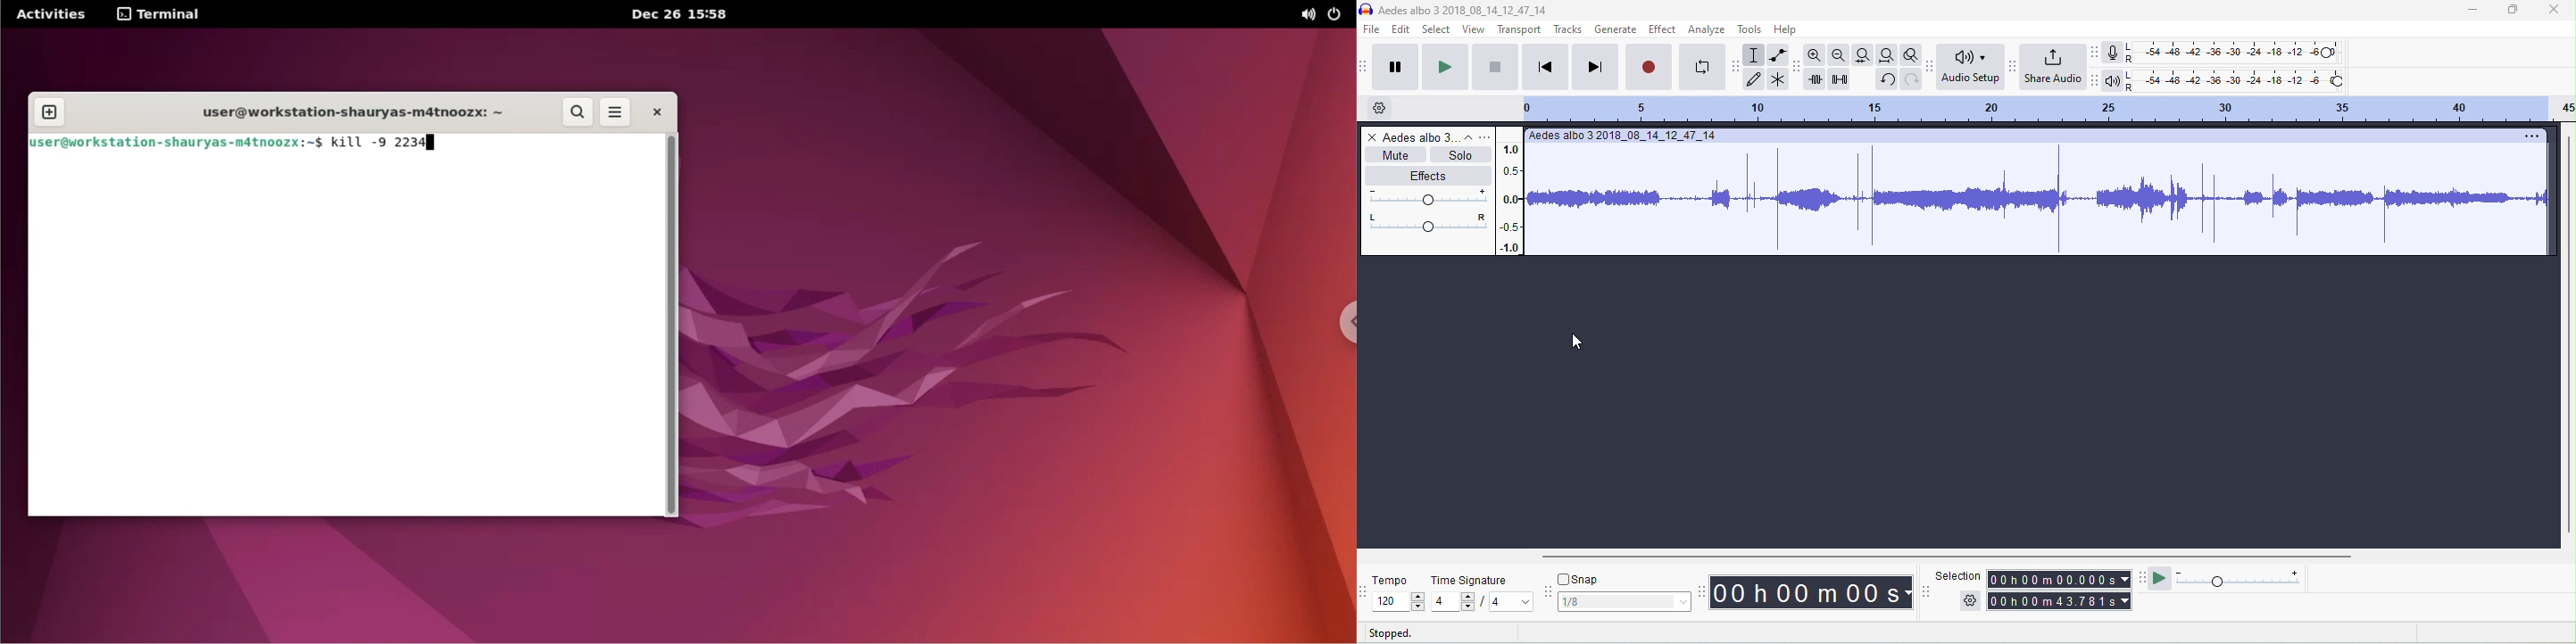  Describe the element at coordinates (1787, 30) in the screenshot. I see `help` at that location.